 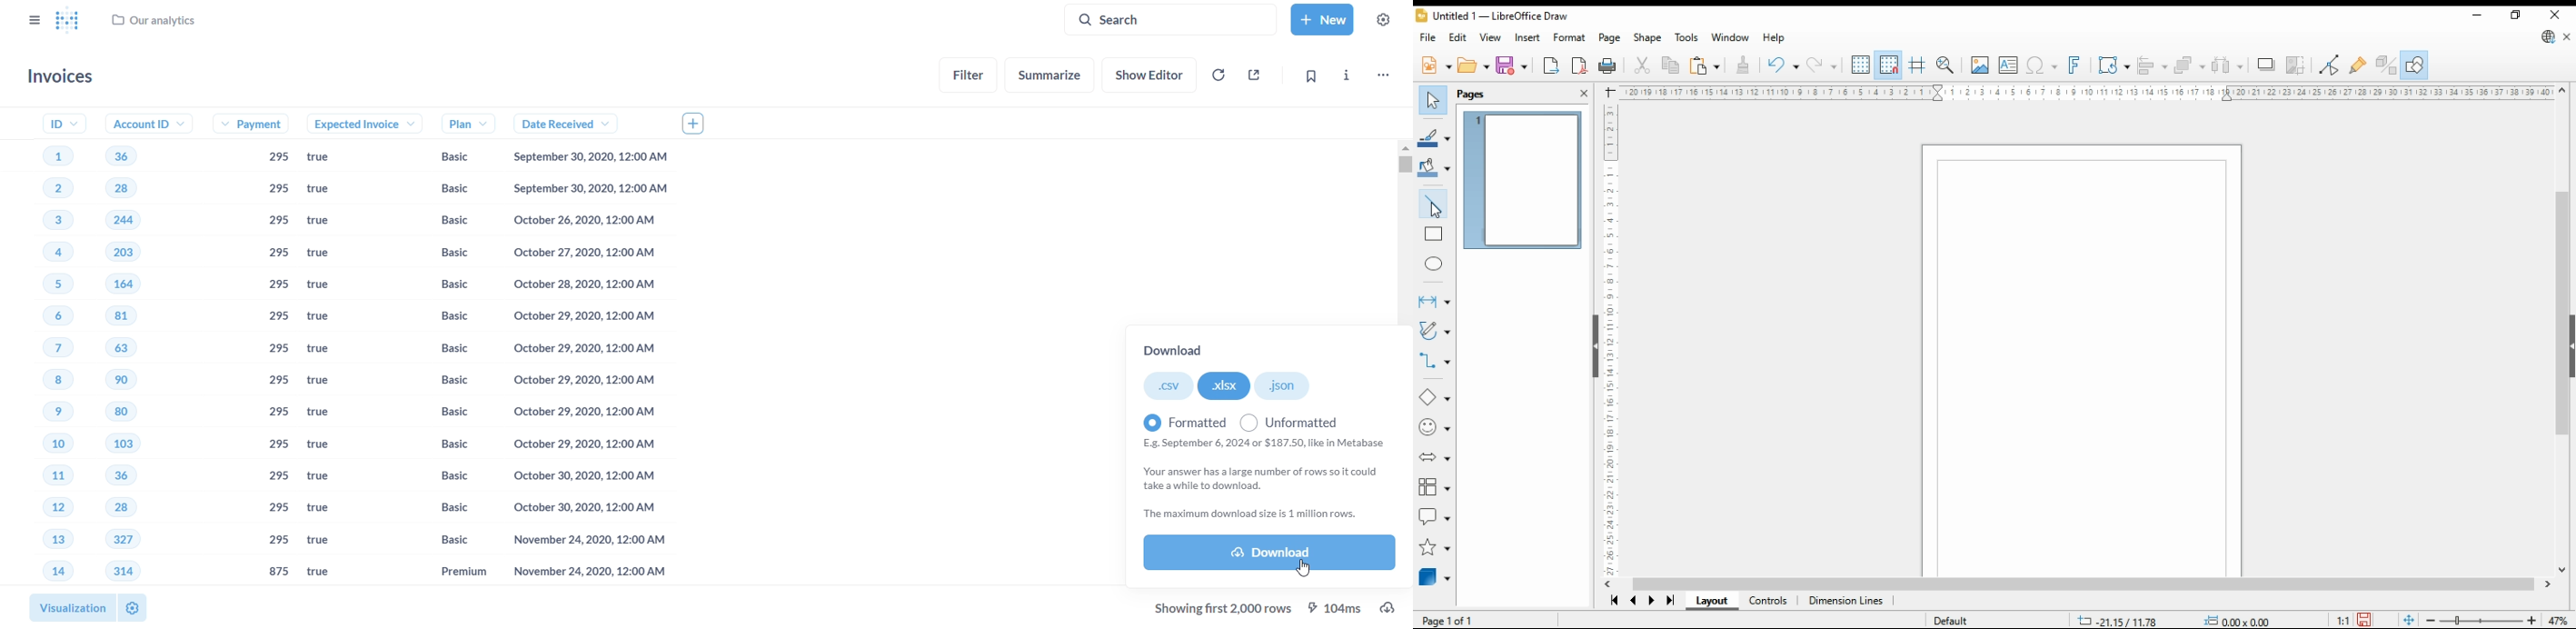 What do you see at coordinates (1775, 38) in the screenshot?
I see `help` at bounding box center [1775, 38].